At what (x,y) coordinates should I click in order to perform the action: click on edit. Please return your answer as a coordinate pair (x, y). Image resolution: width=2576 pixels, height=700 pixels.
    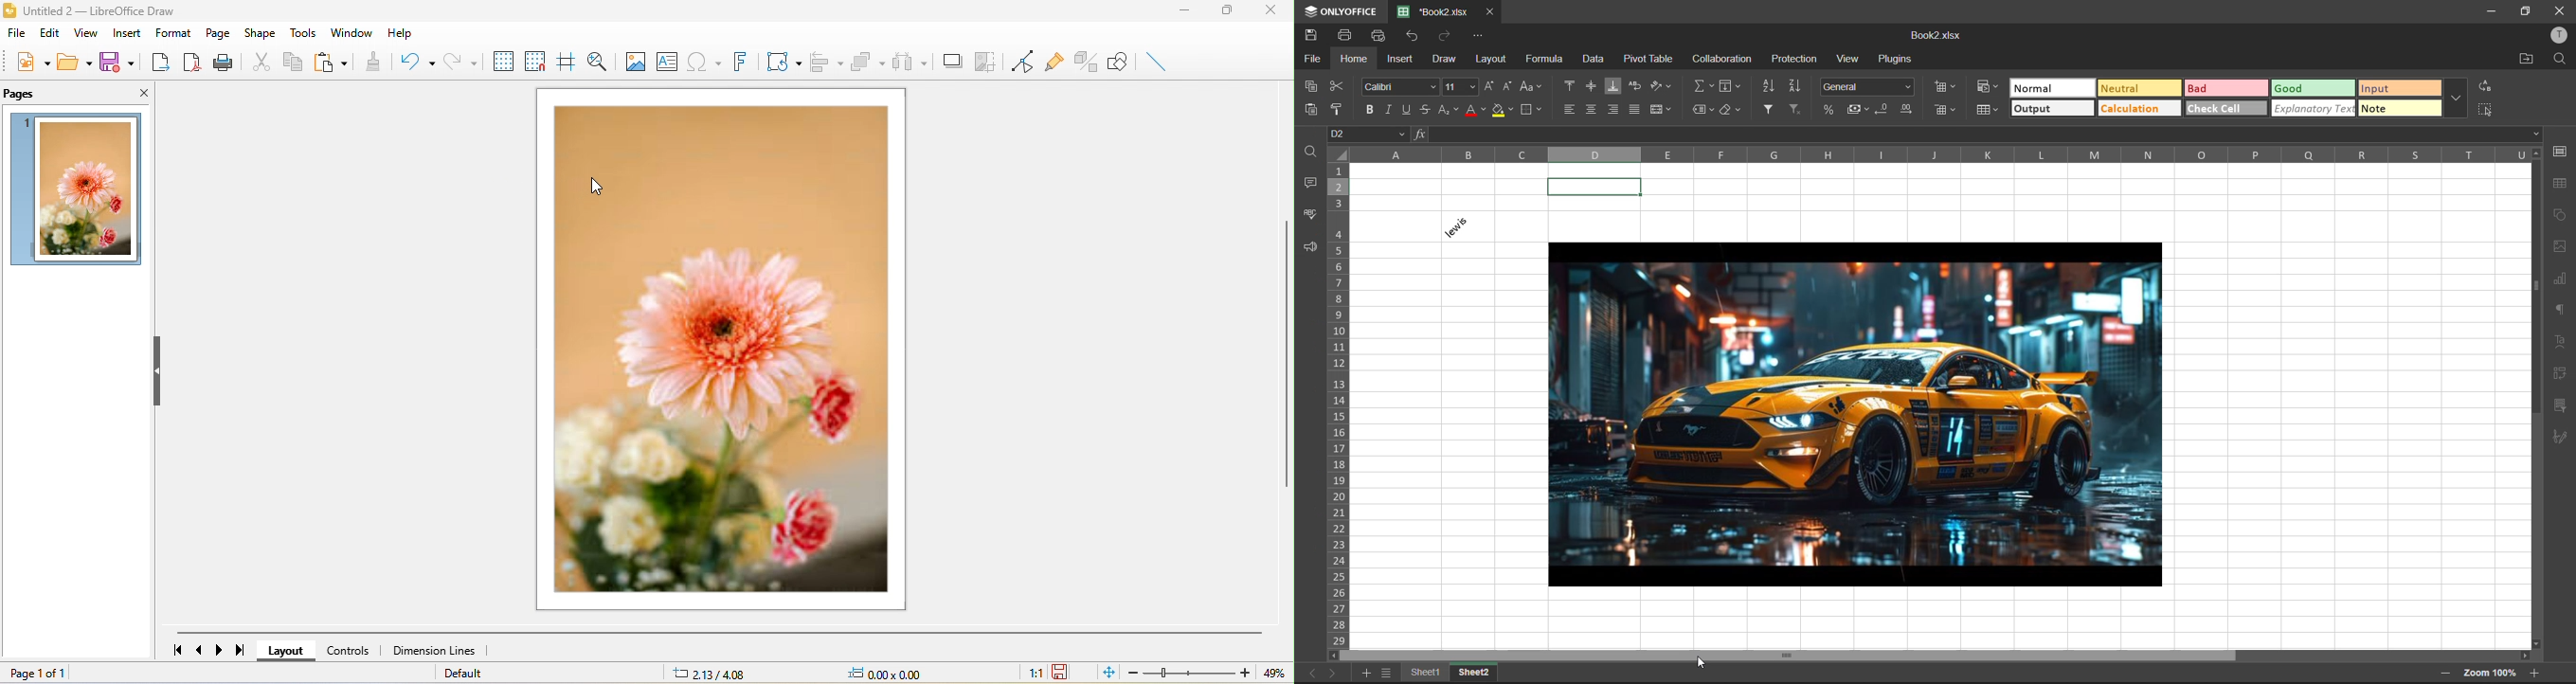
    Looking at the image, I should click on (52, 32).